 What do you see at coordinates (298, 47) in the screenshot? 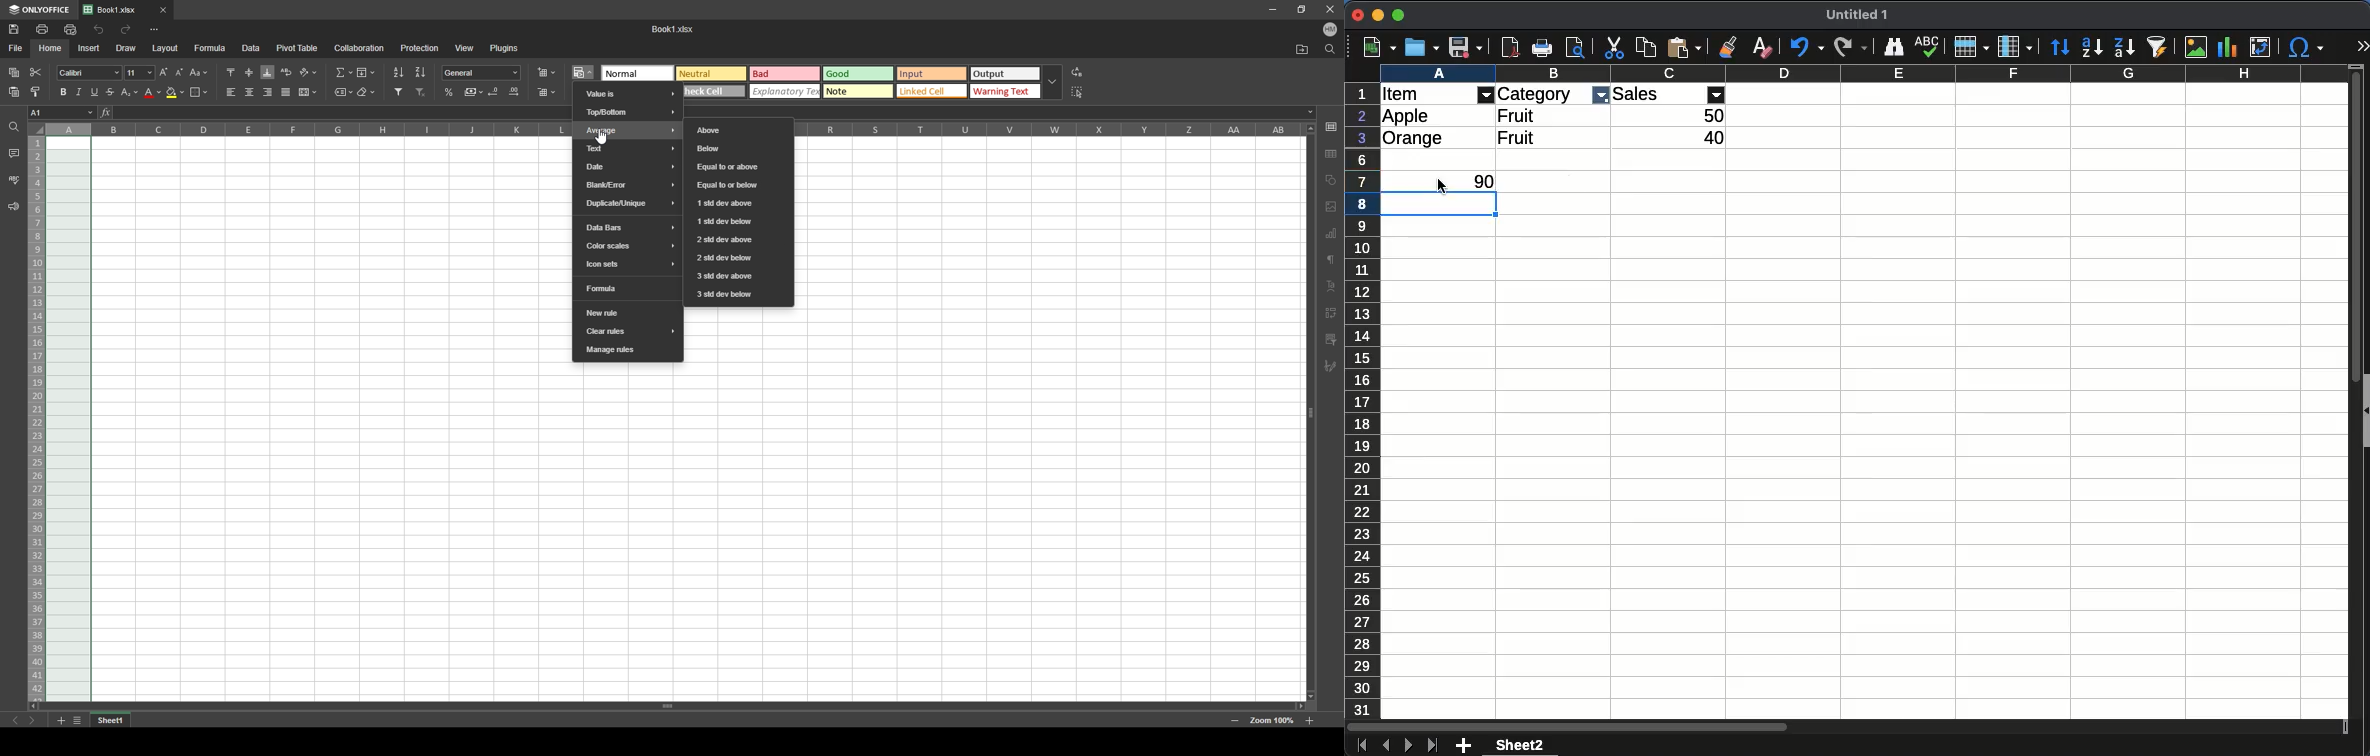
I see `pivot table` at bounding box center [298, 47].